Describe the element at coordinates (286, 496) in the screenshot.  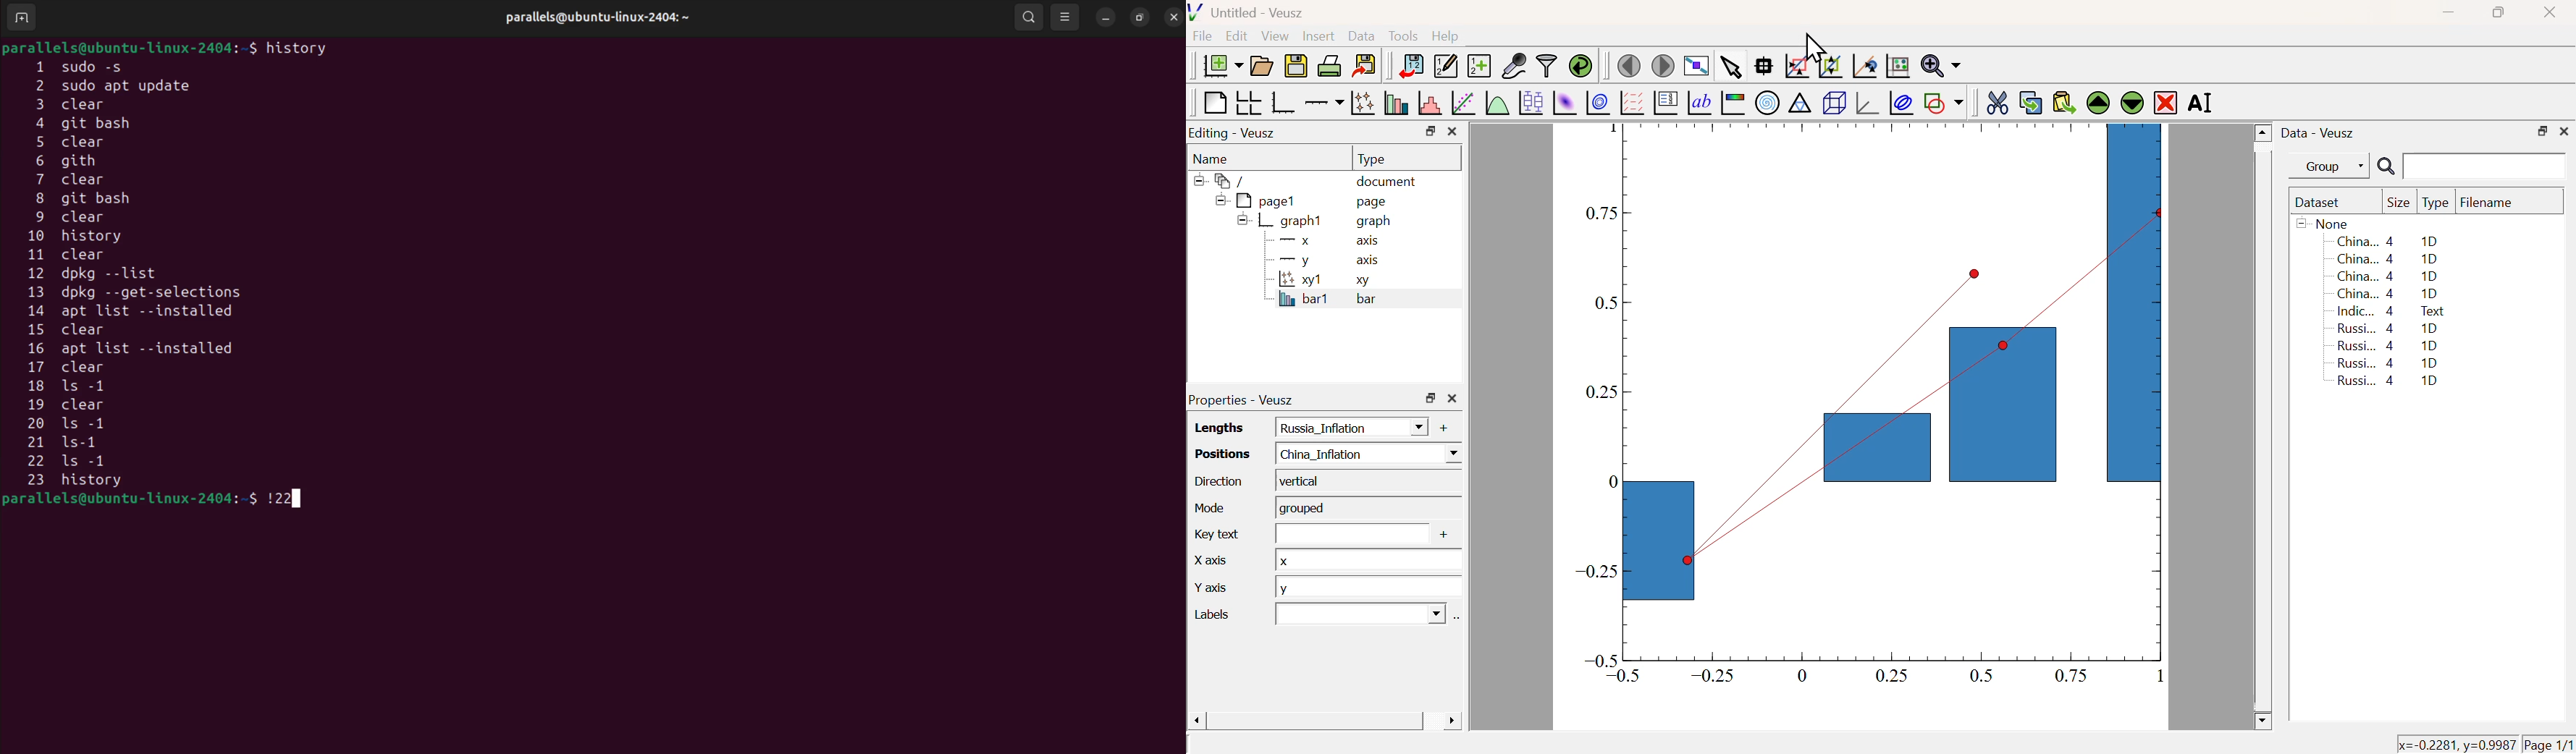
I see `! 22` at that location.